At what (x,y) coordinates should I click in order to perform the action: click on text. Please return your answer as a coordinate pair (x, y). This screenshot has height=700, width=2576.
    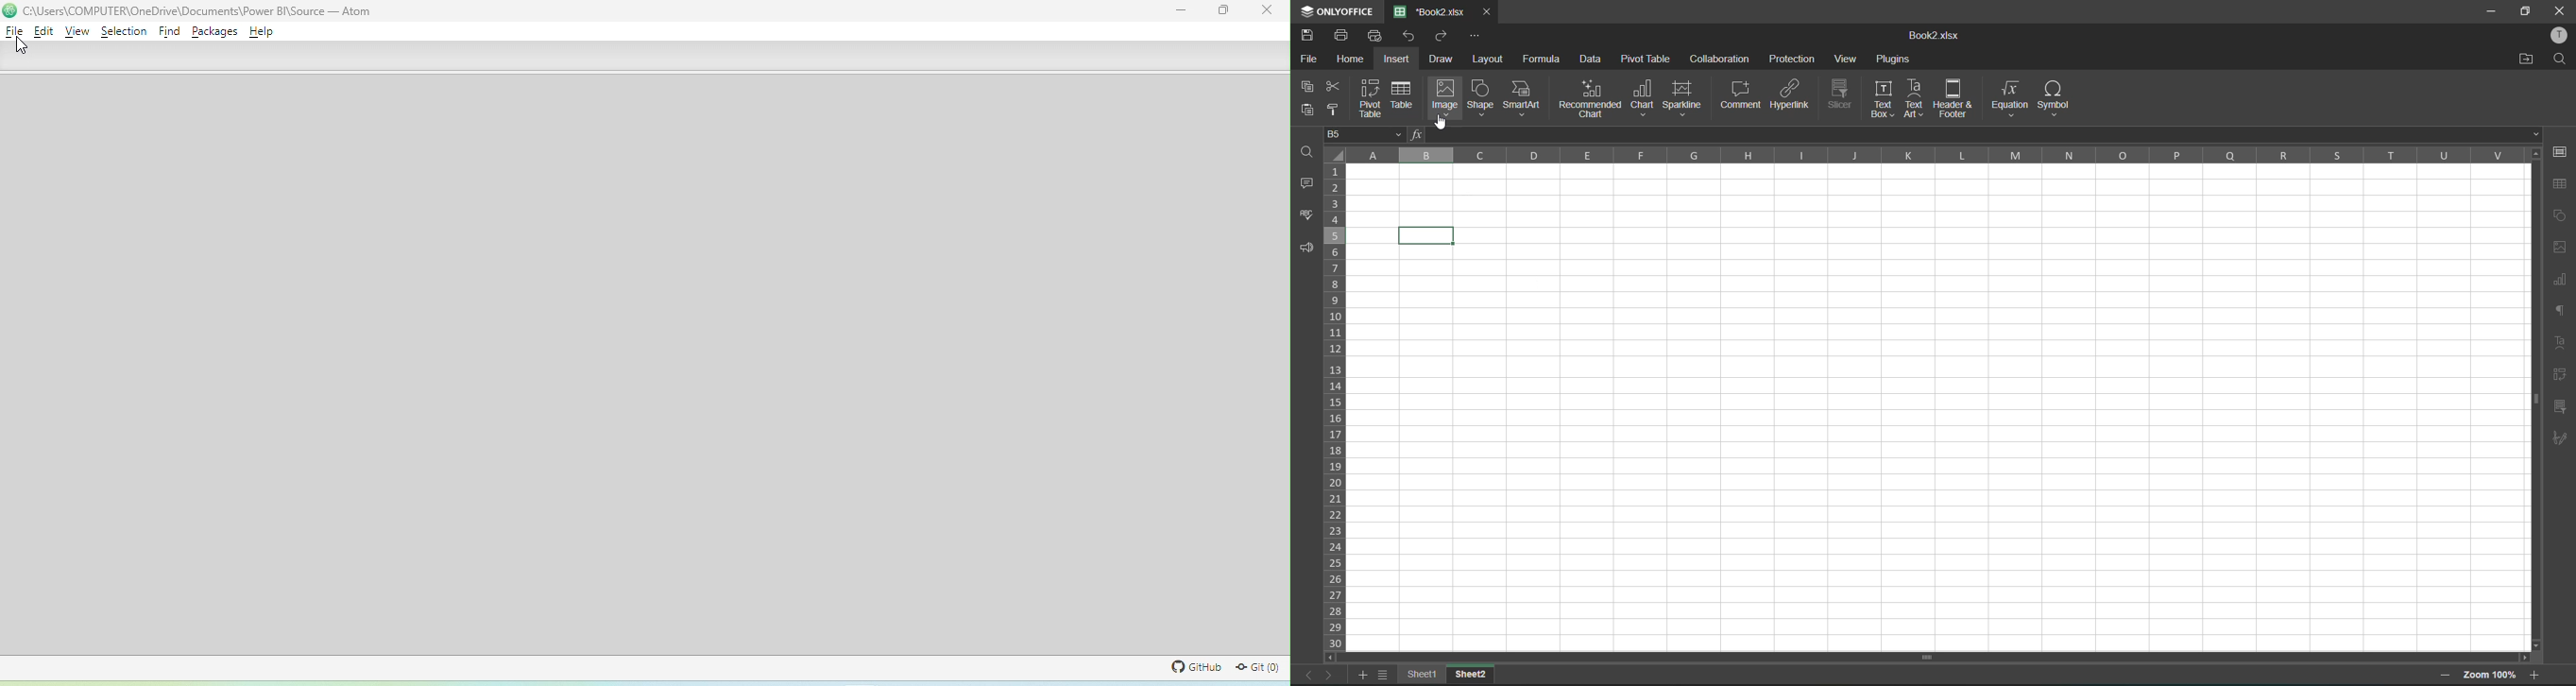
    Looking at the image, I should click on (2562, 344).